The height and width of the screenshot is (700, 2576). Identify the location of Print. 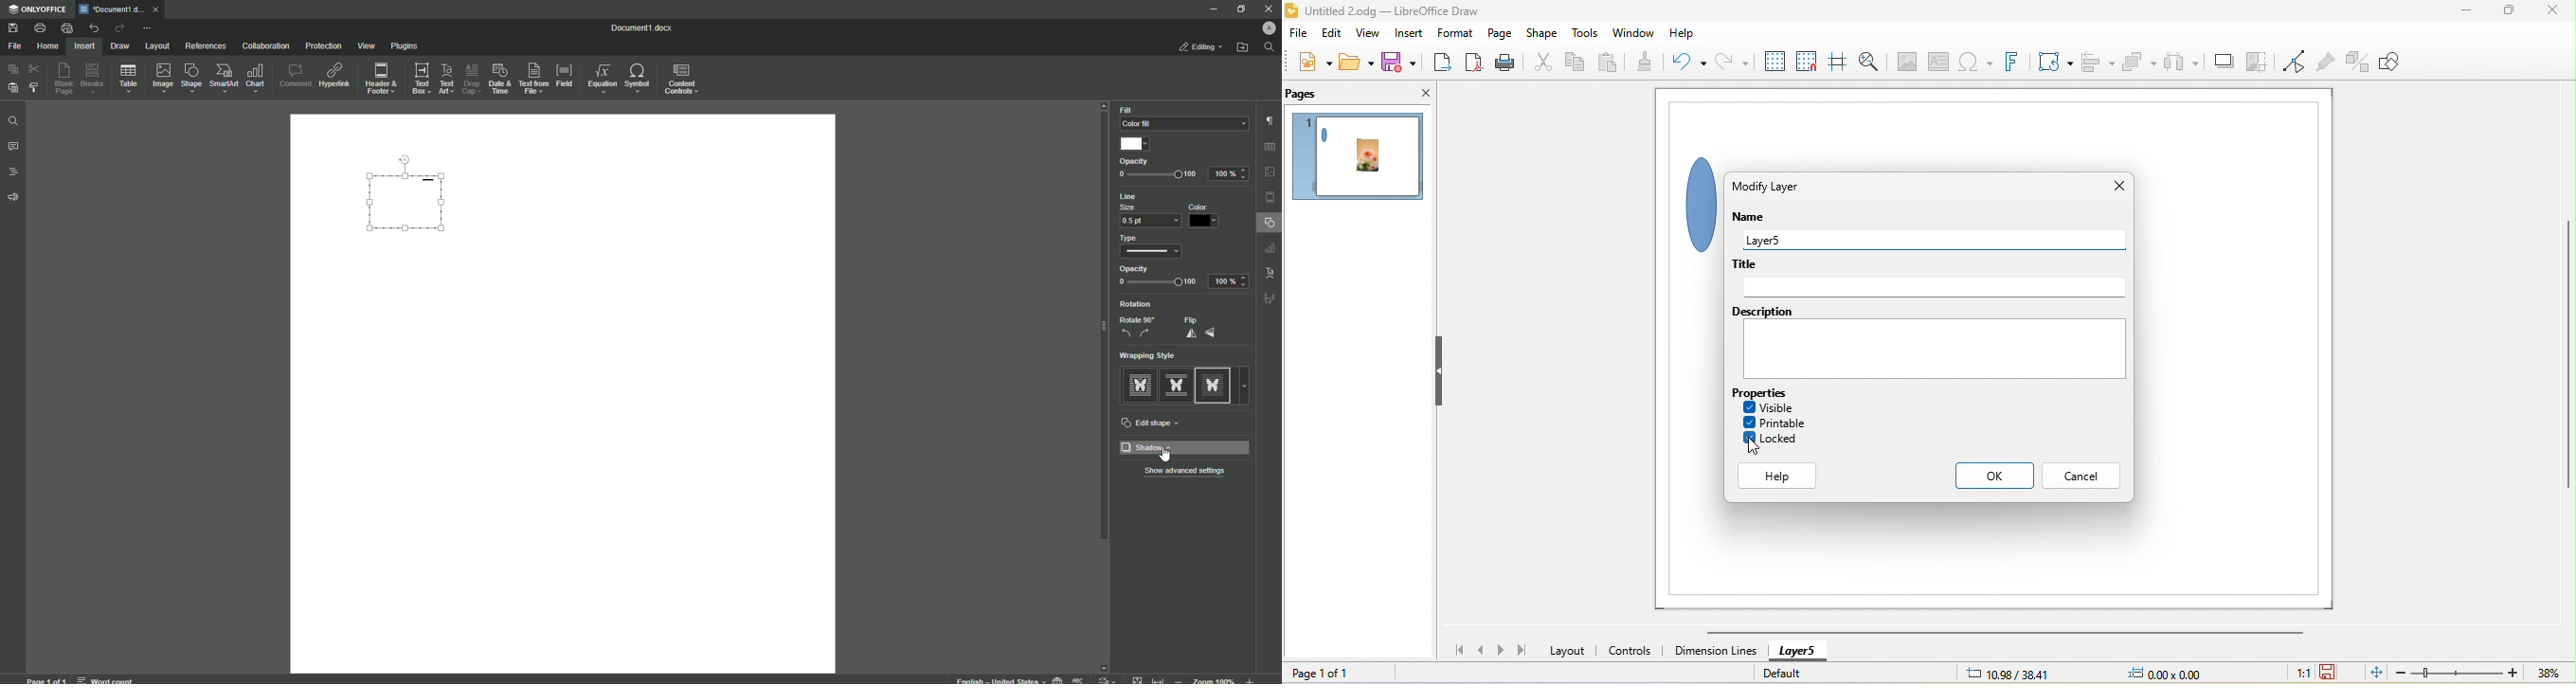
(39, 28).